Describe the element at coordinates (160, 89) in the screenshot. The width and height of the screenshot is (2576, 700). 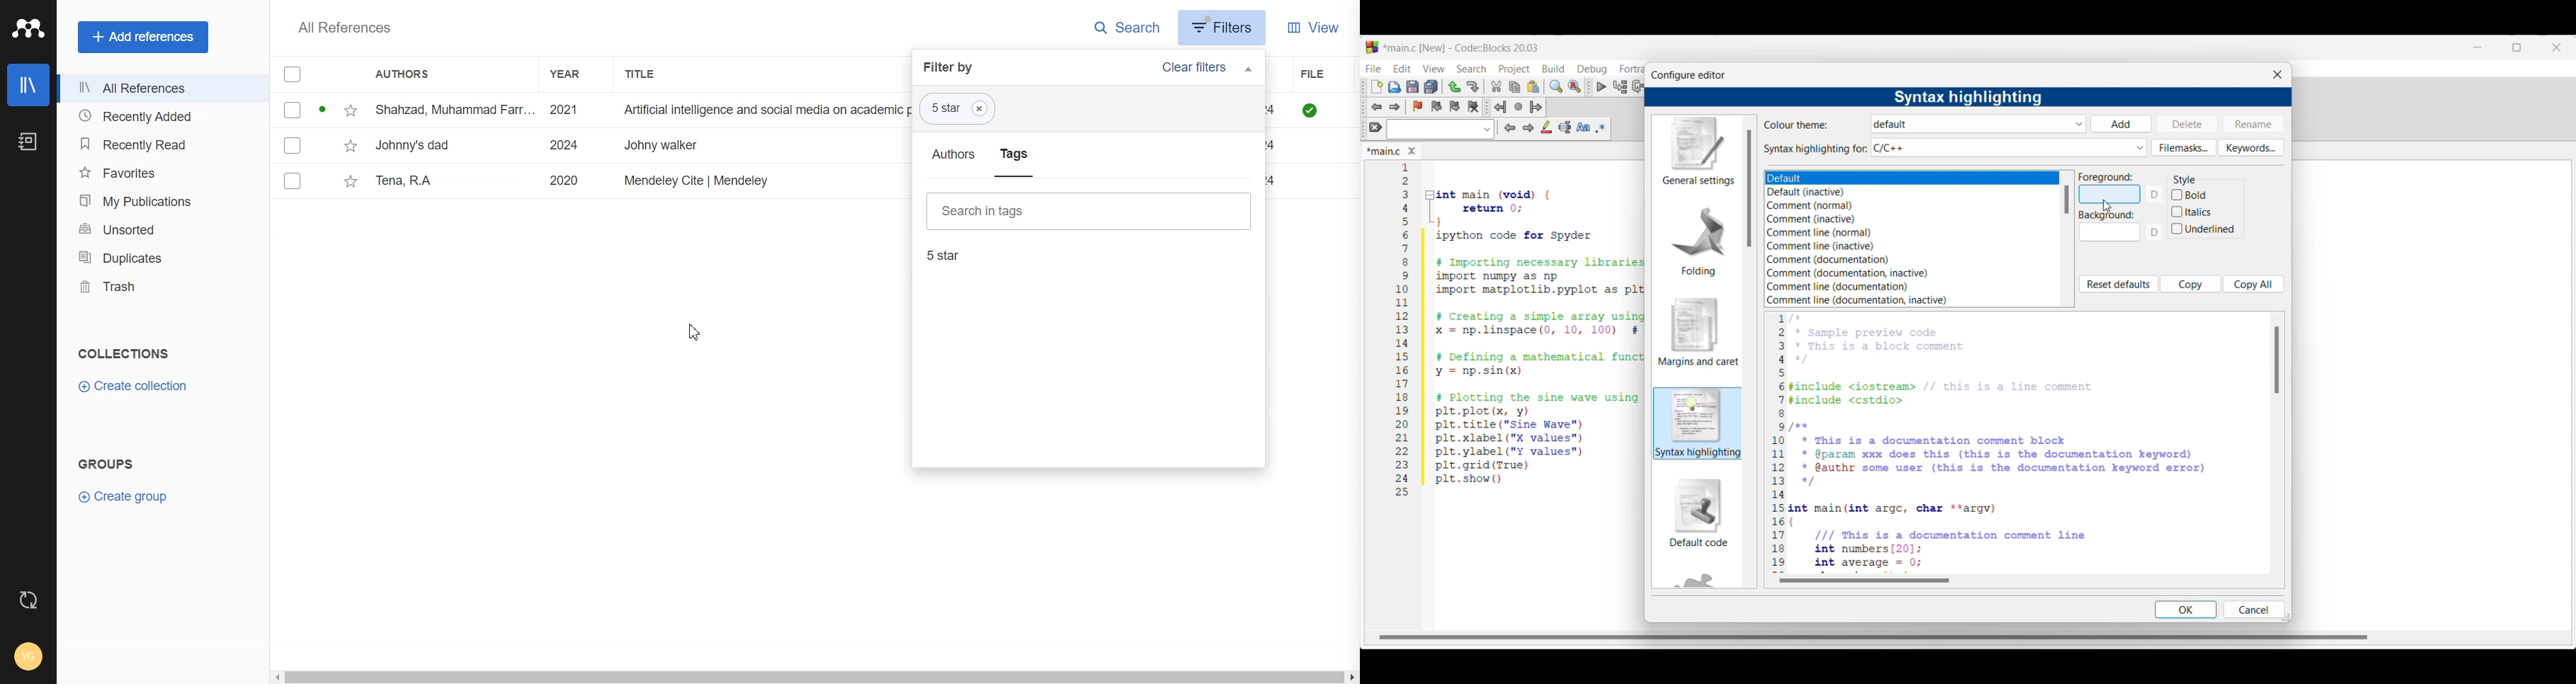
I see `All References` at that location.